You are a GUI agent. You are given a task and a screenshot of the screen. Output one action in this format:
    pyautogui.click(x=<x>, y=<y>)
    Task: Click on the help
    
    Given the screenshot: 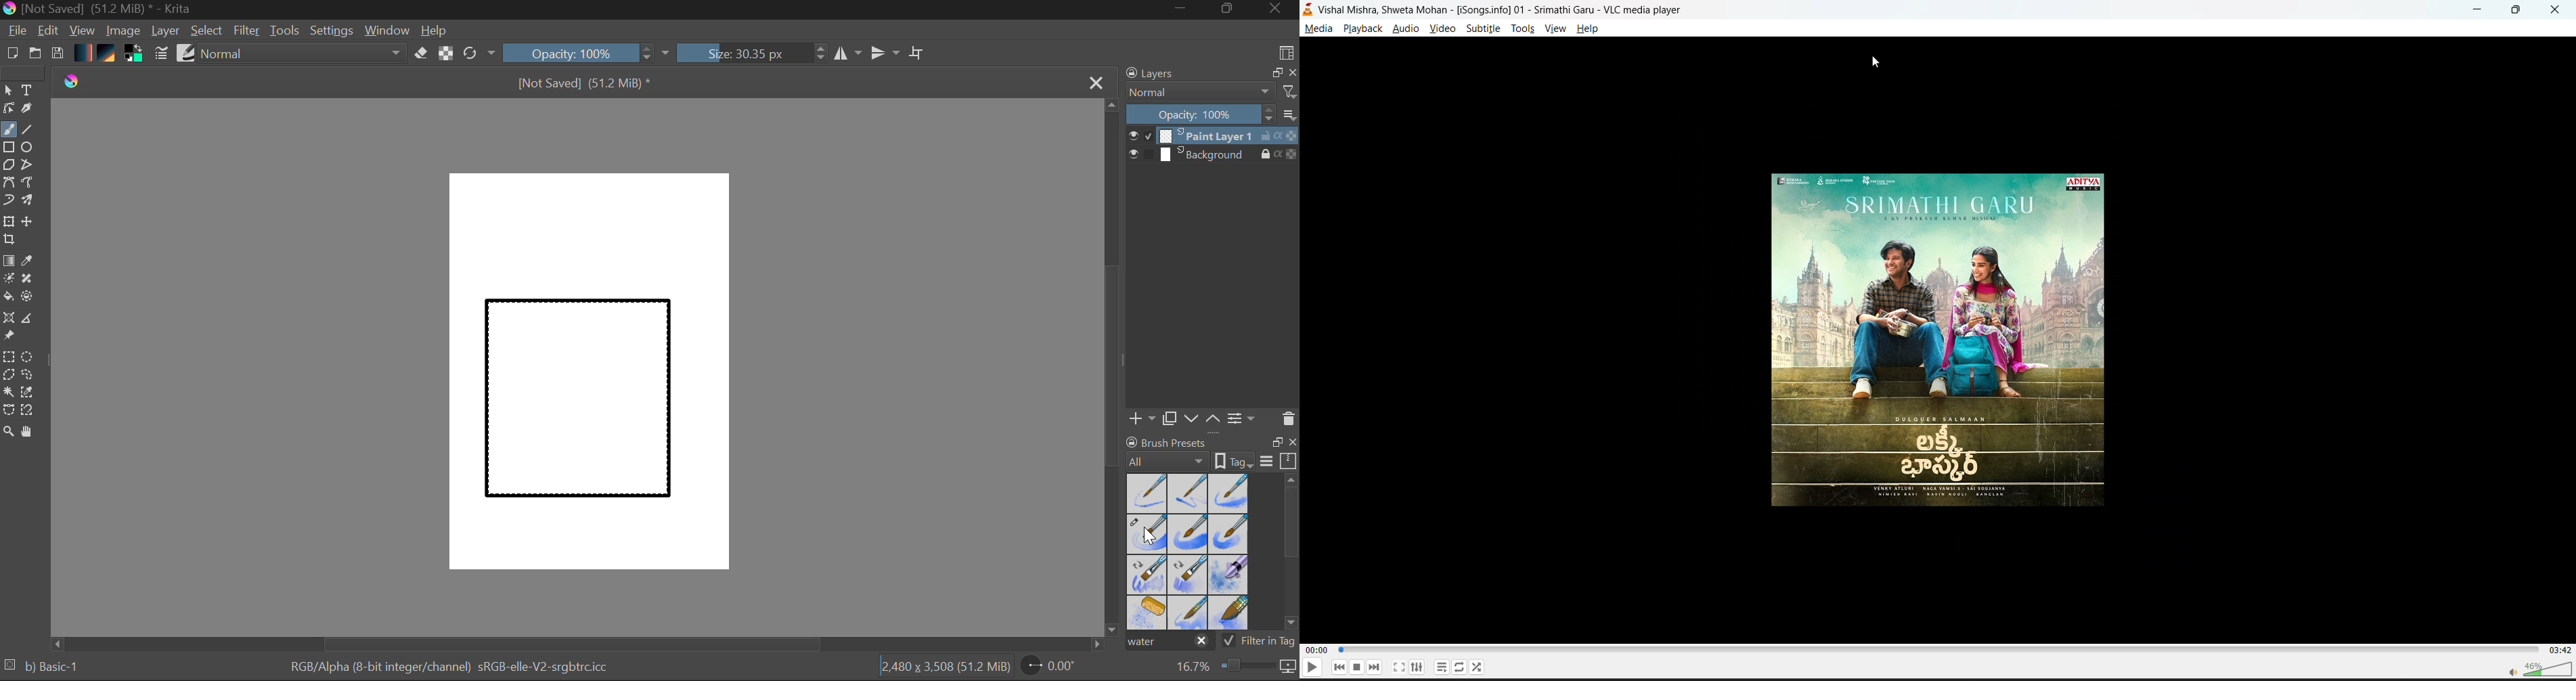 What is the action you would take?
    pyautogui.click(x=1591, y=29)
    